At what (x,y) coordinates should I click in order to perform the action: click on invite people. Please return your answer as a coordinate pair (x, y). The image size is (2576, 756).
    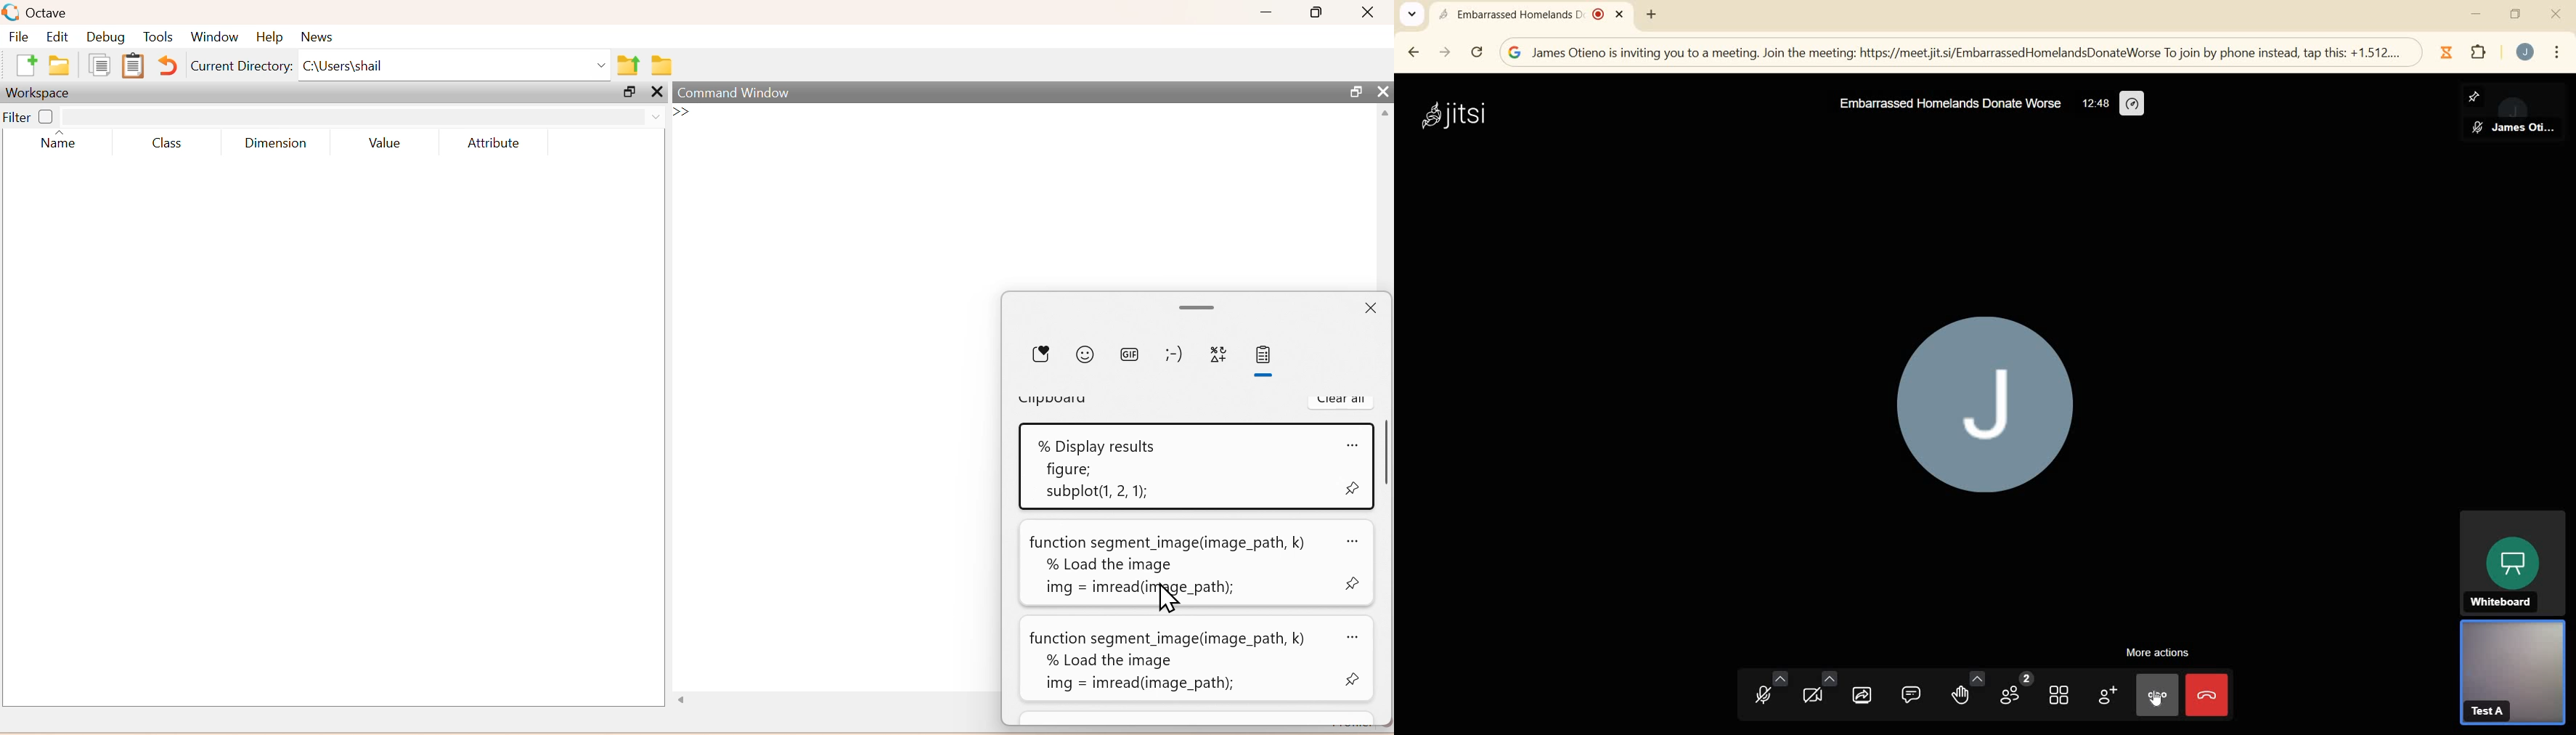
    Looking at the image, I should click on (2108, 697).